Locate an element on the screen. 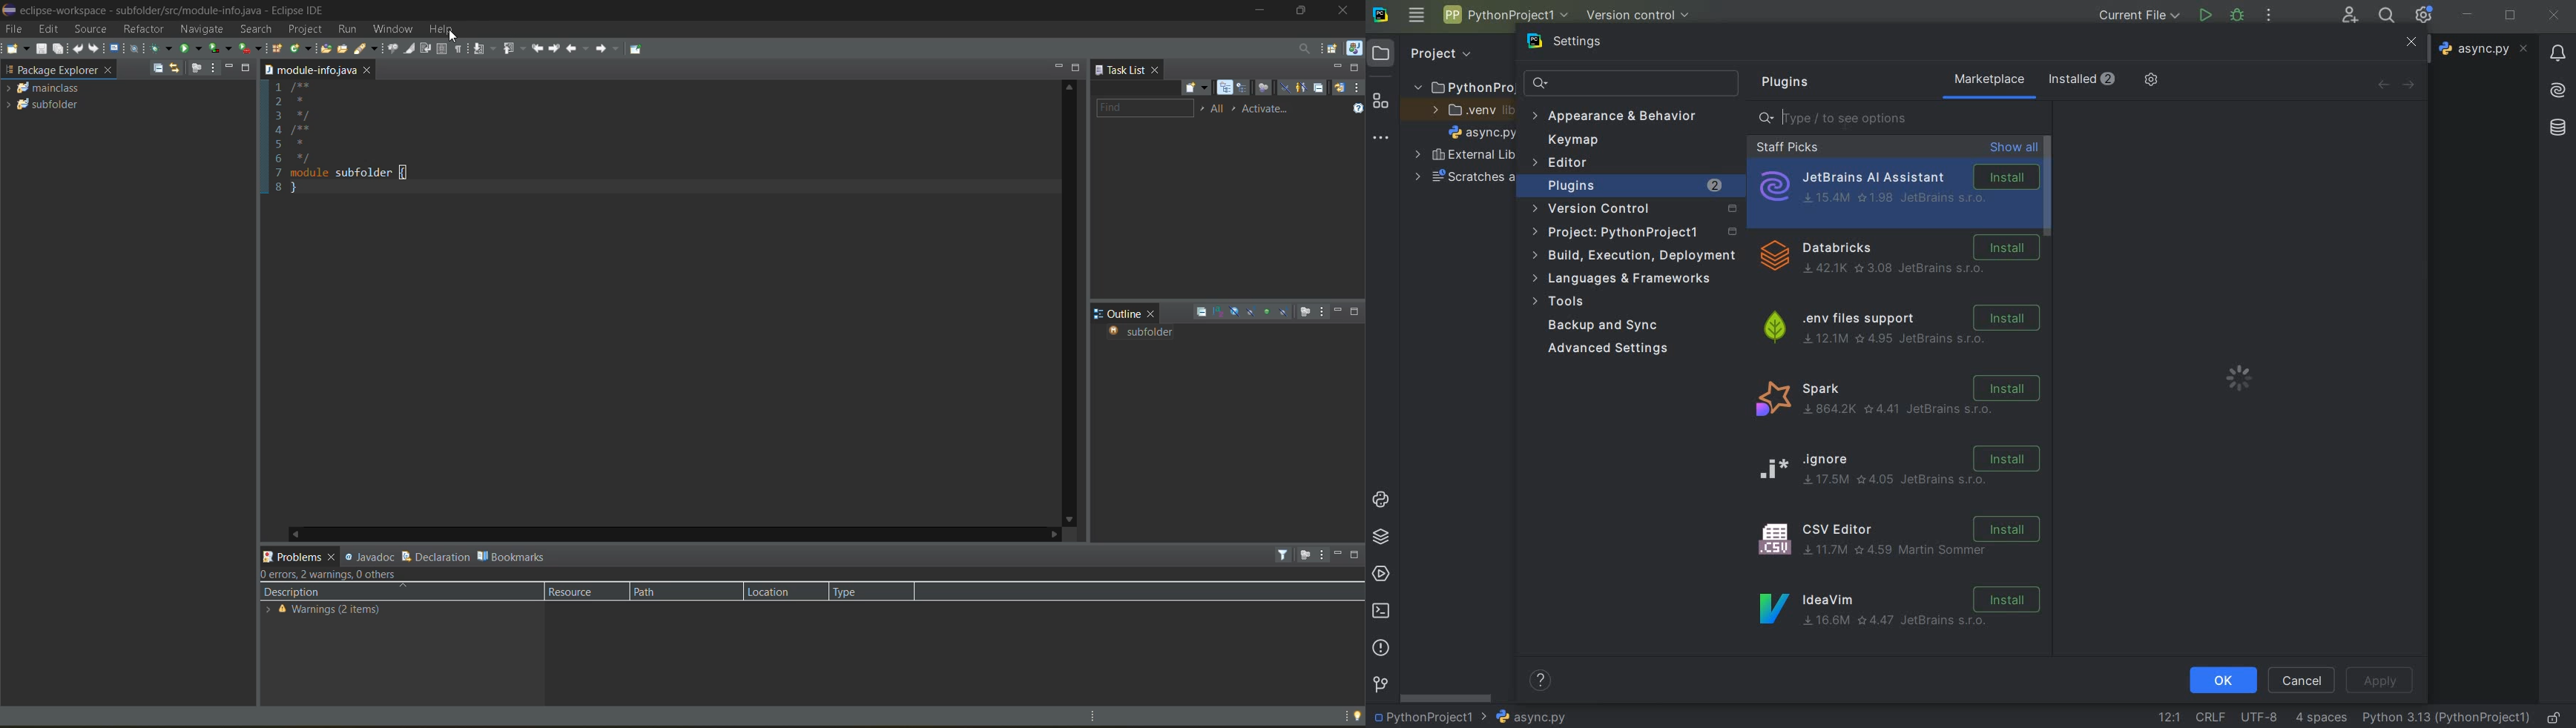  close is located at coordinates (2554, 16).